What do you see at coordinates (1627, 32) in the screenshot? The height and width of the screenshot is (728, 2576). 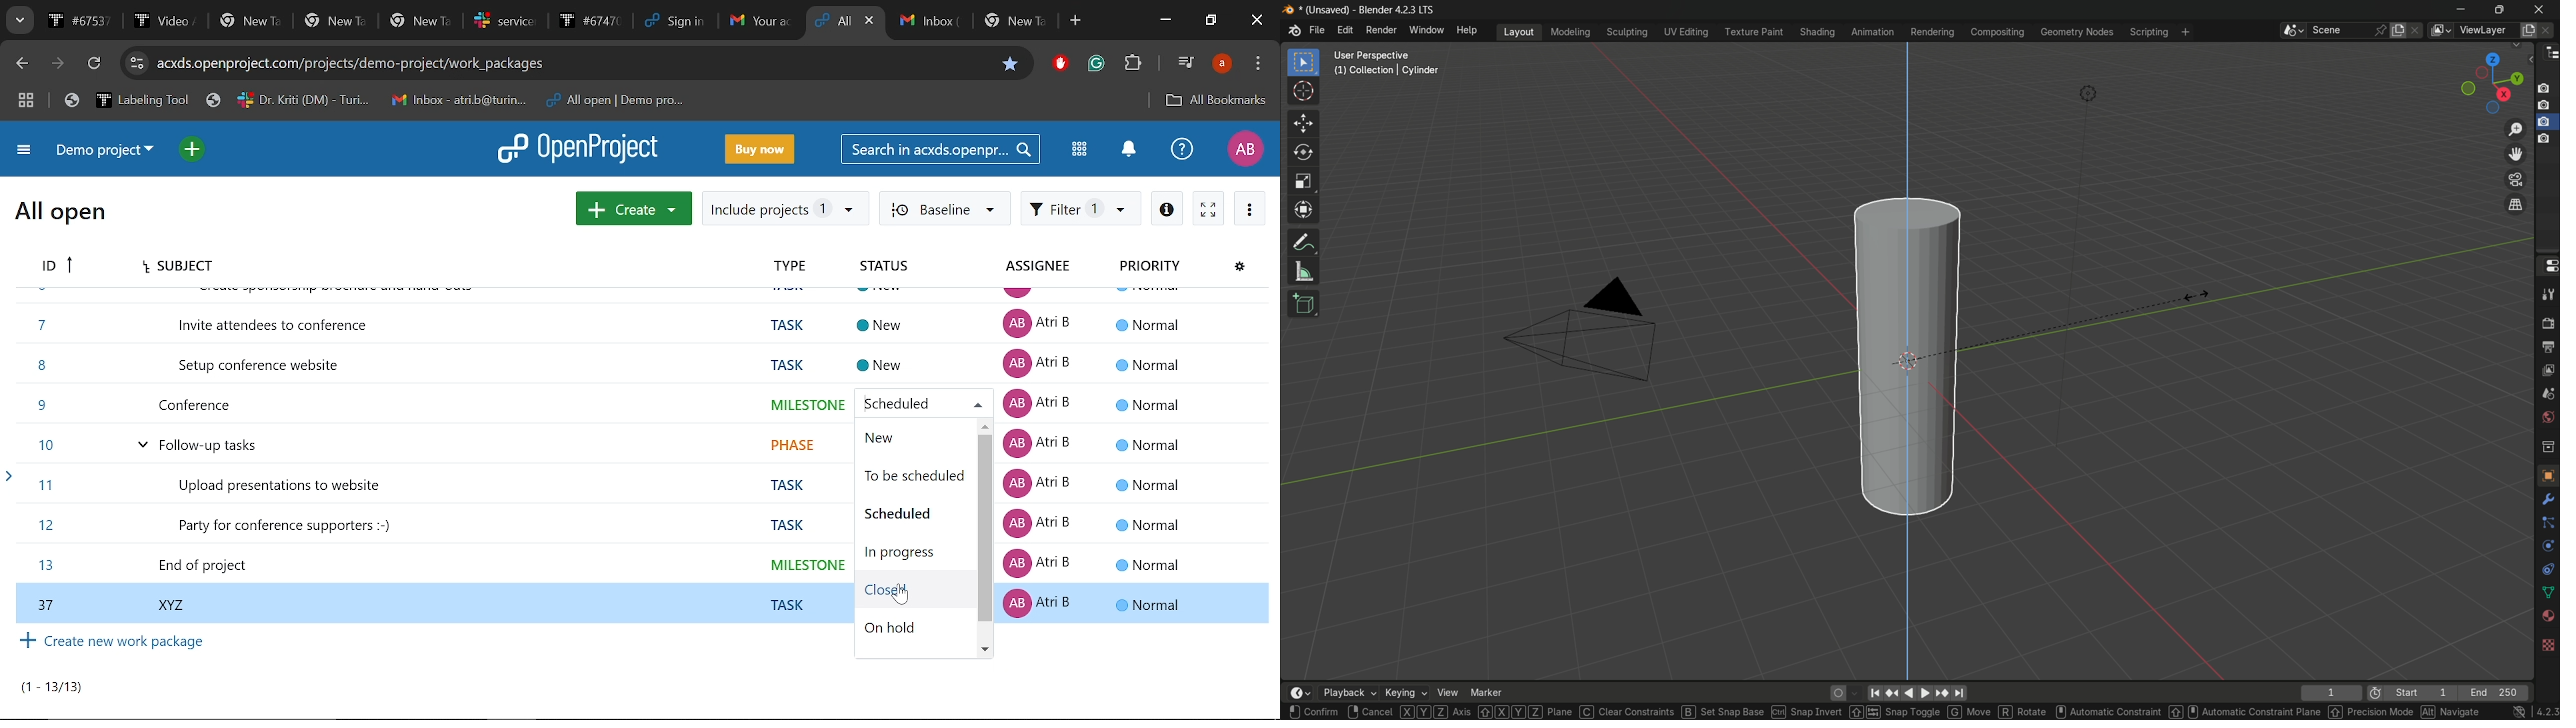 I see `sculpting` at bounding box center [1627, 32].